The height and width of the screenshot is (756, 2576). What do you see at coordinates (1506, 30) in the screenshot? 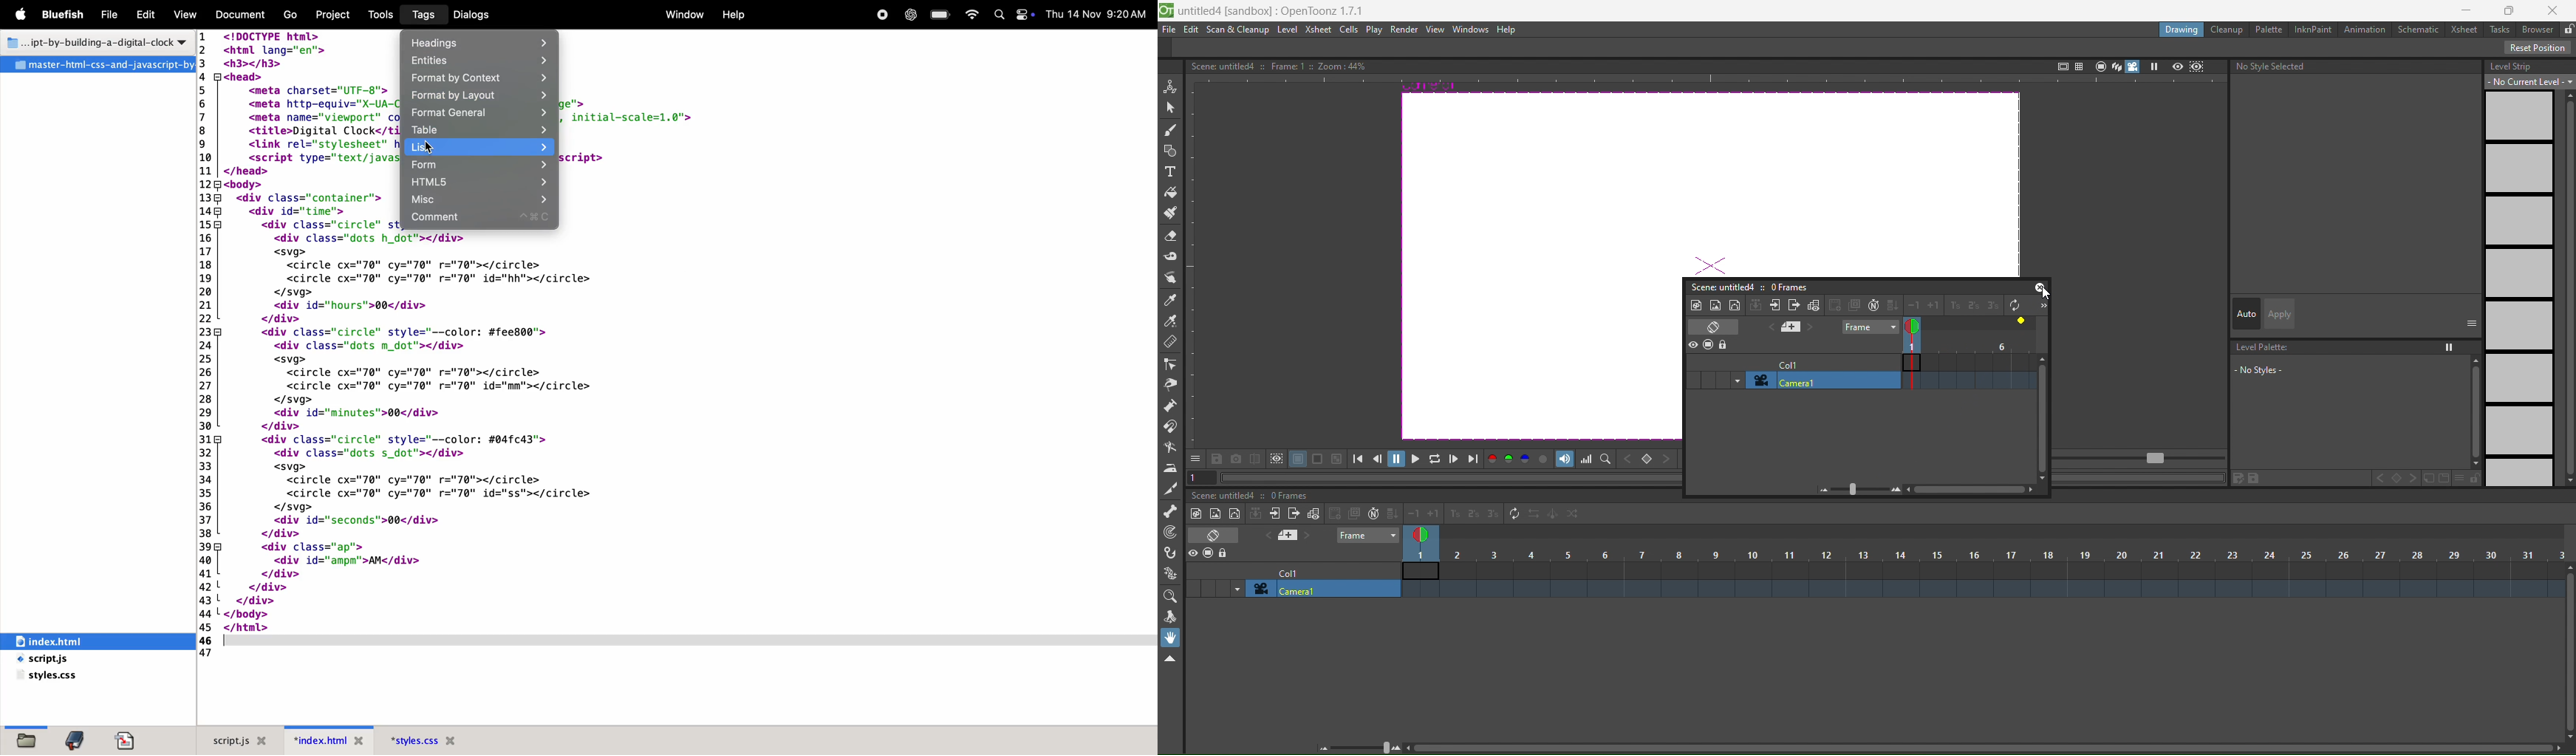
I see `help` at bounding box center [1506, 30].